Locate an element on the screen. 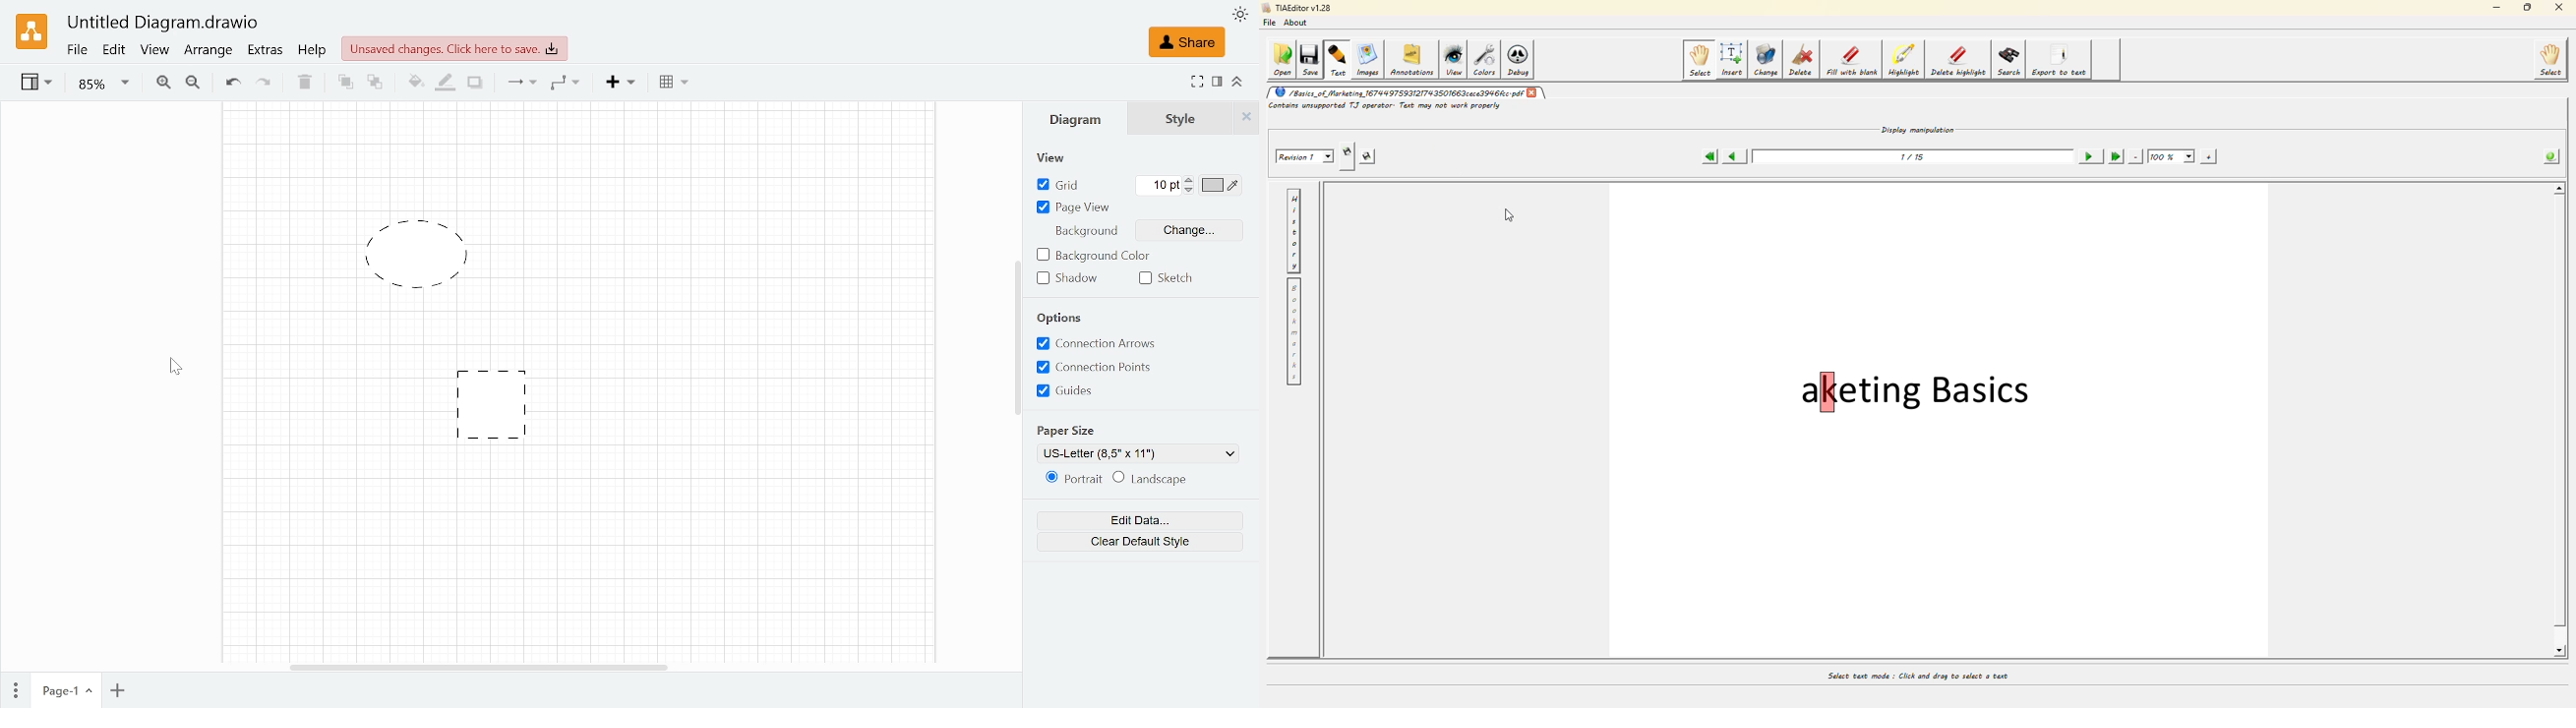 This screenshot has height=728, width=2576. Default boarder style changed is located at coordinates (443, 328).